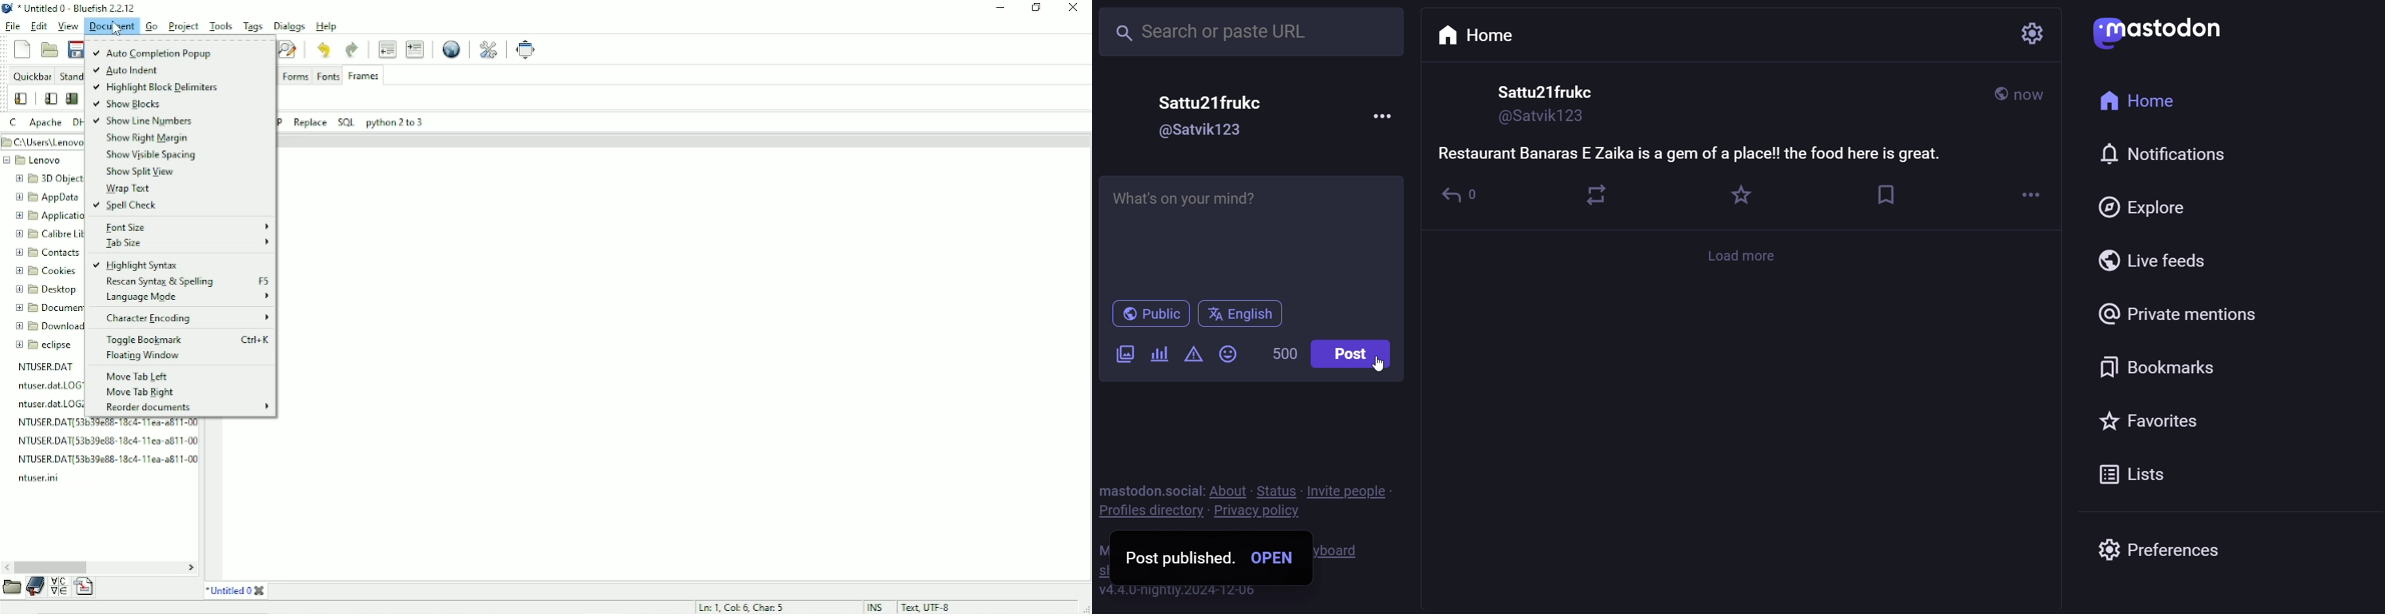  Describe the element at coordinates (67, 27) in the screenshot. I see `View` at that location.